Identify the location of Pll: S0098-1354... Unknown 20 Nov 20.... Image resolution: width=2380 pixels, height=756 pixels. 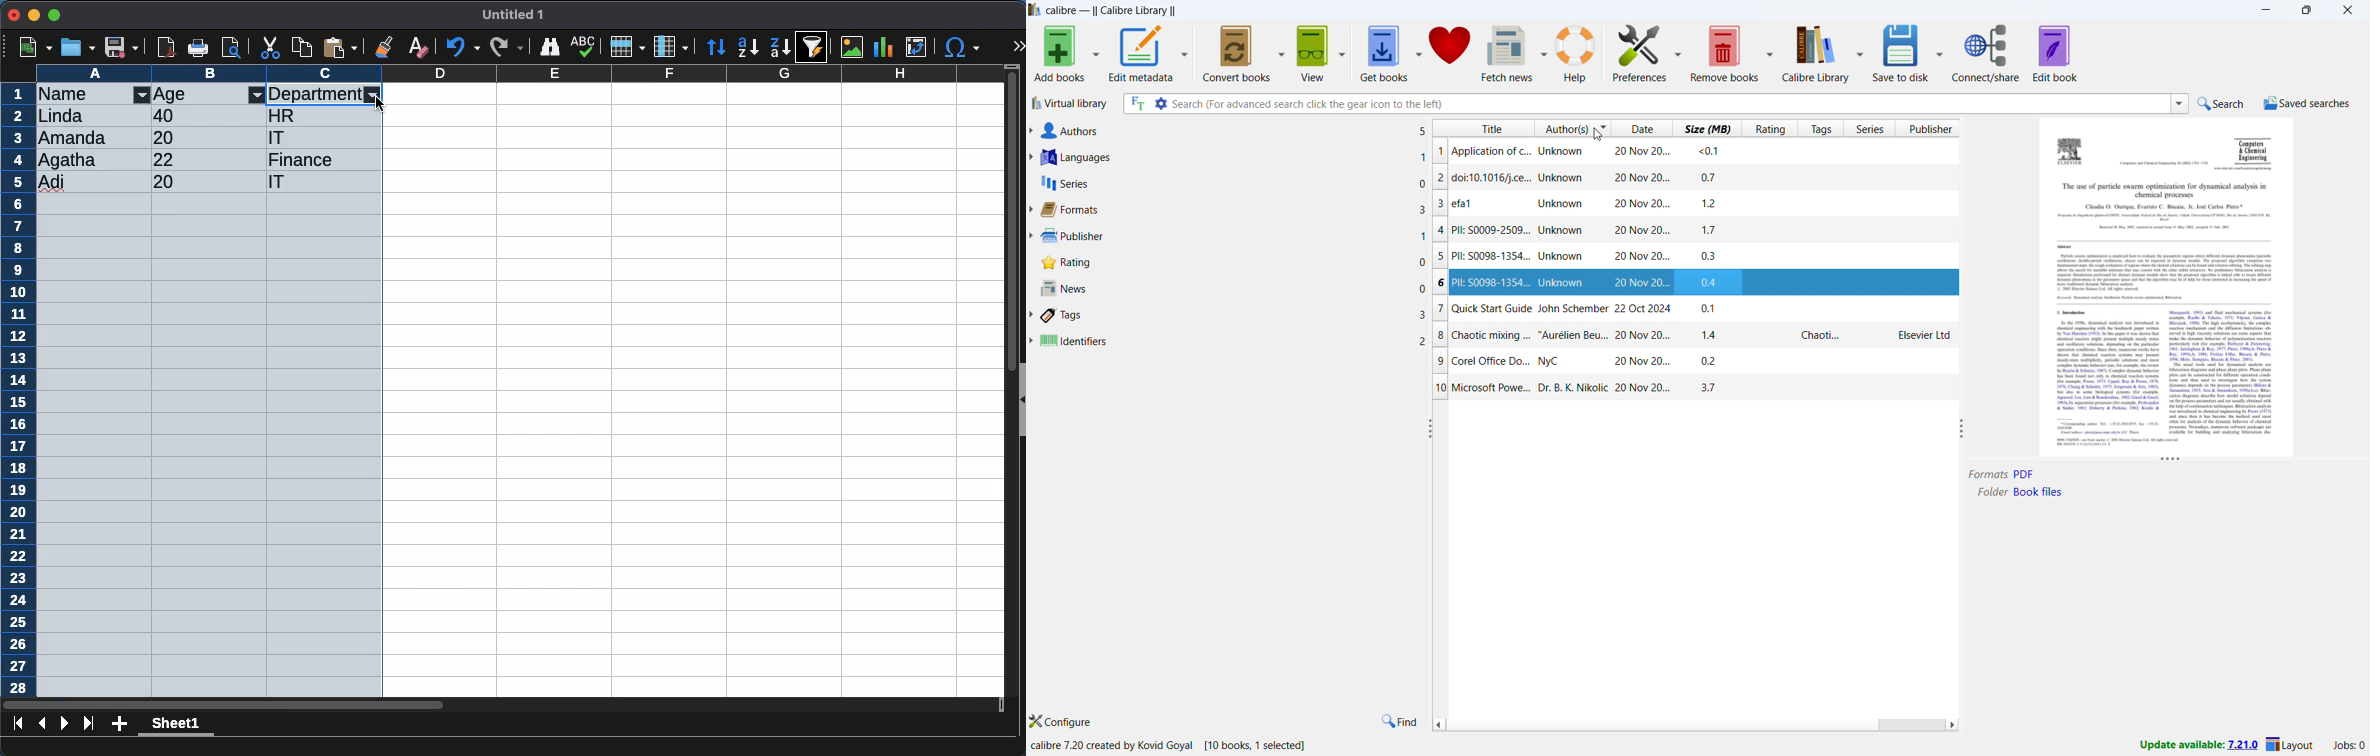
(1562, 284).